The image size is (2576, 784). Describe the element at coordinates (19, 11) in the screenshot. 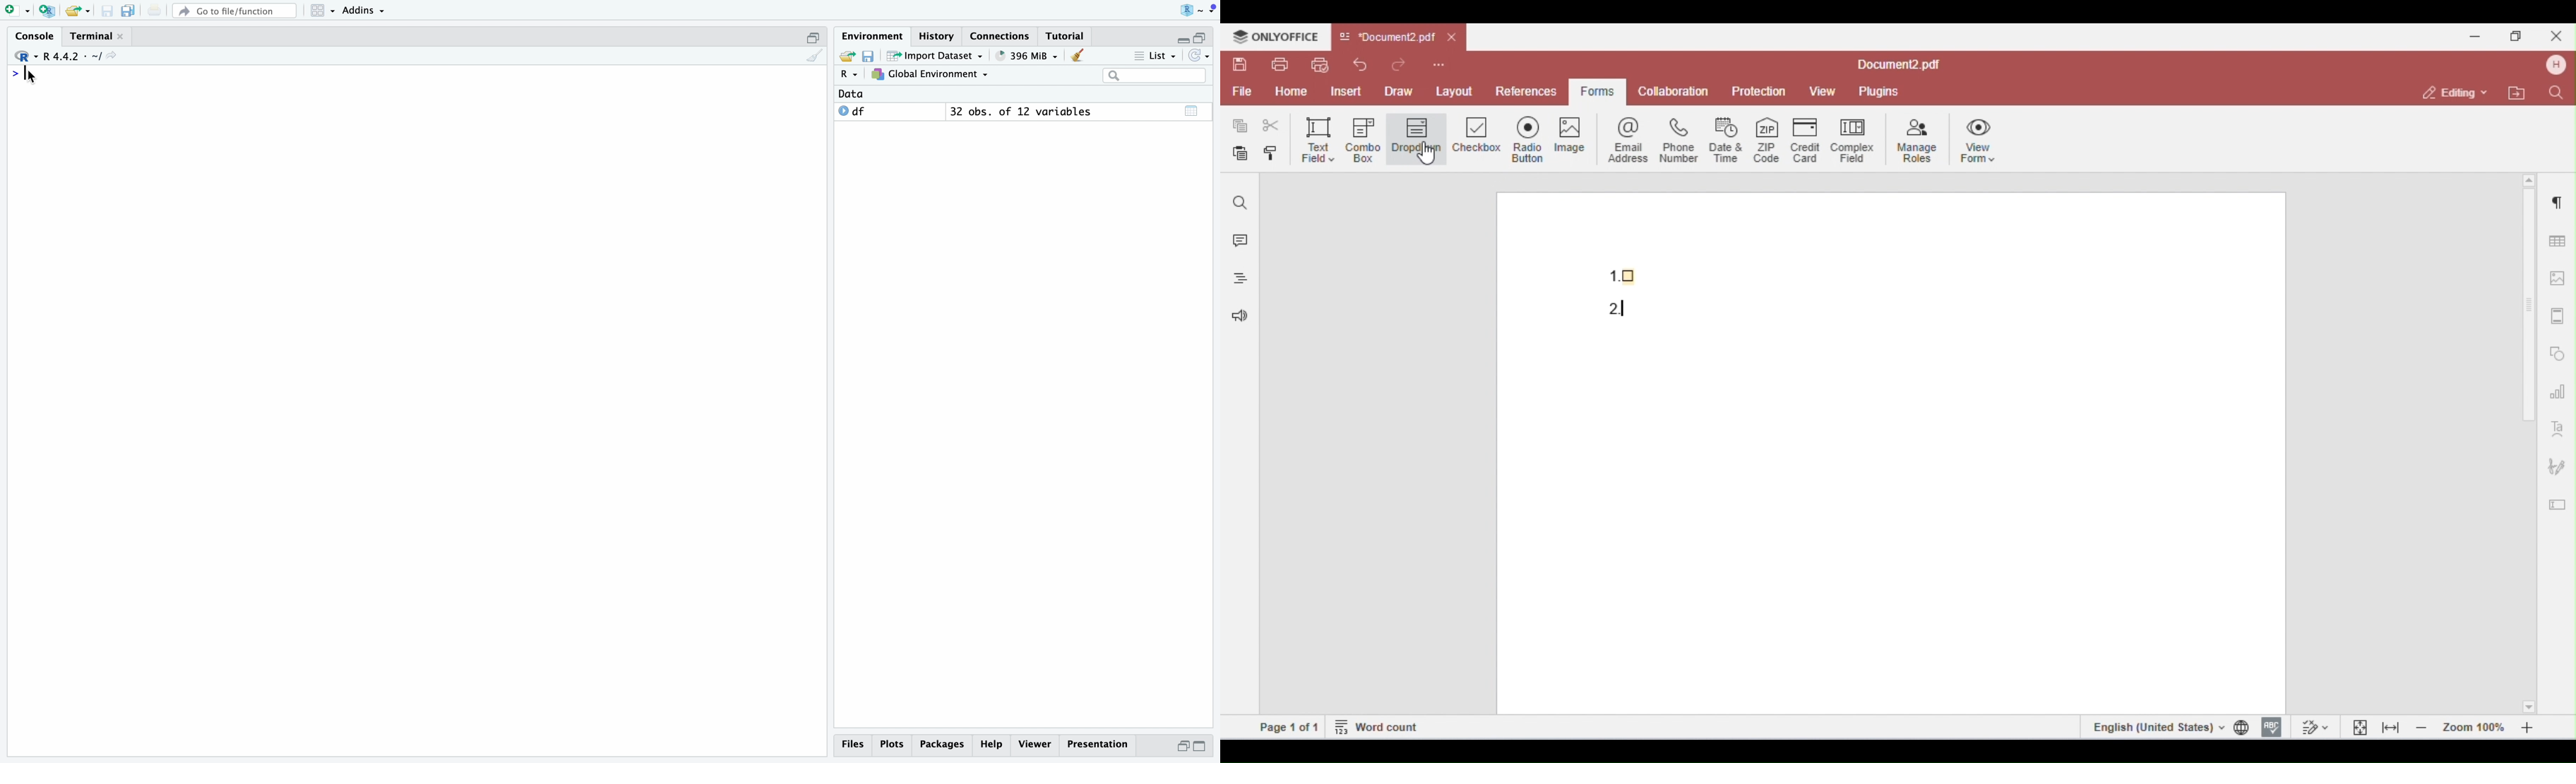

I see `add file as` at that location.